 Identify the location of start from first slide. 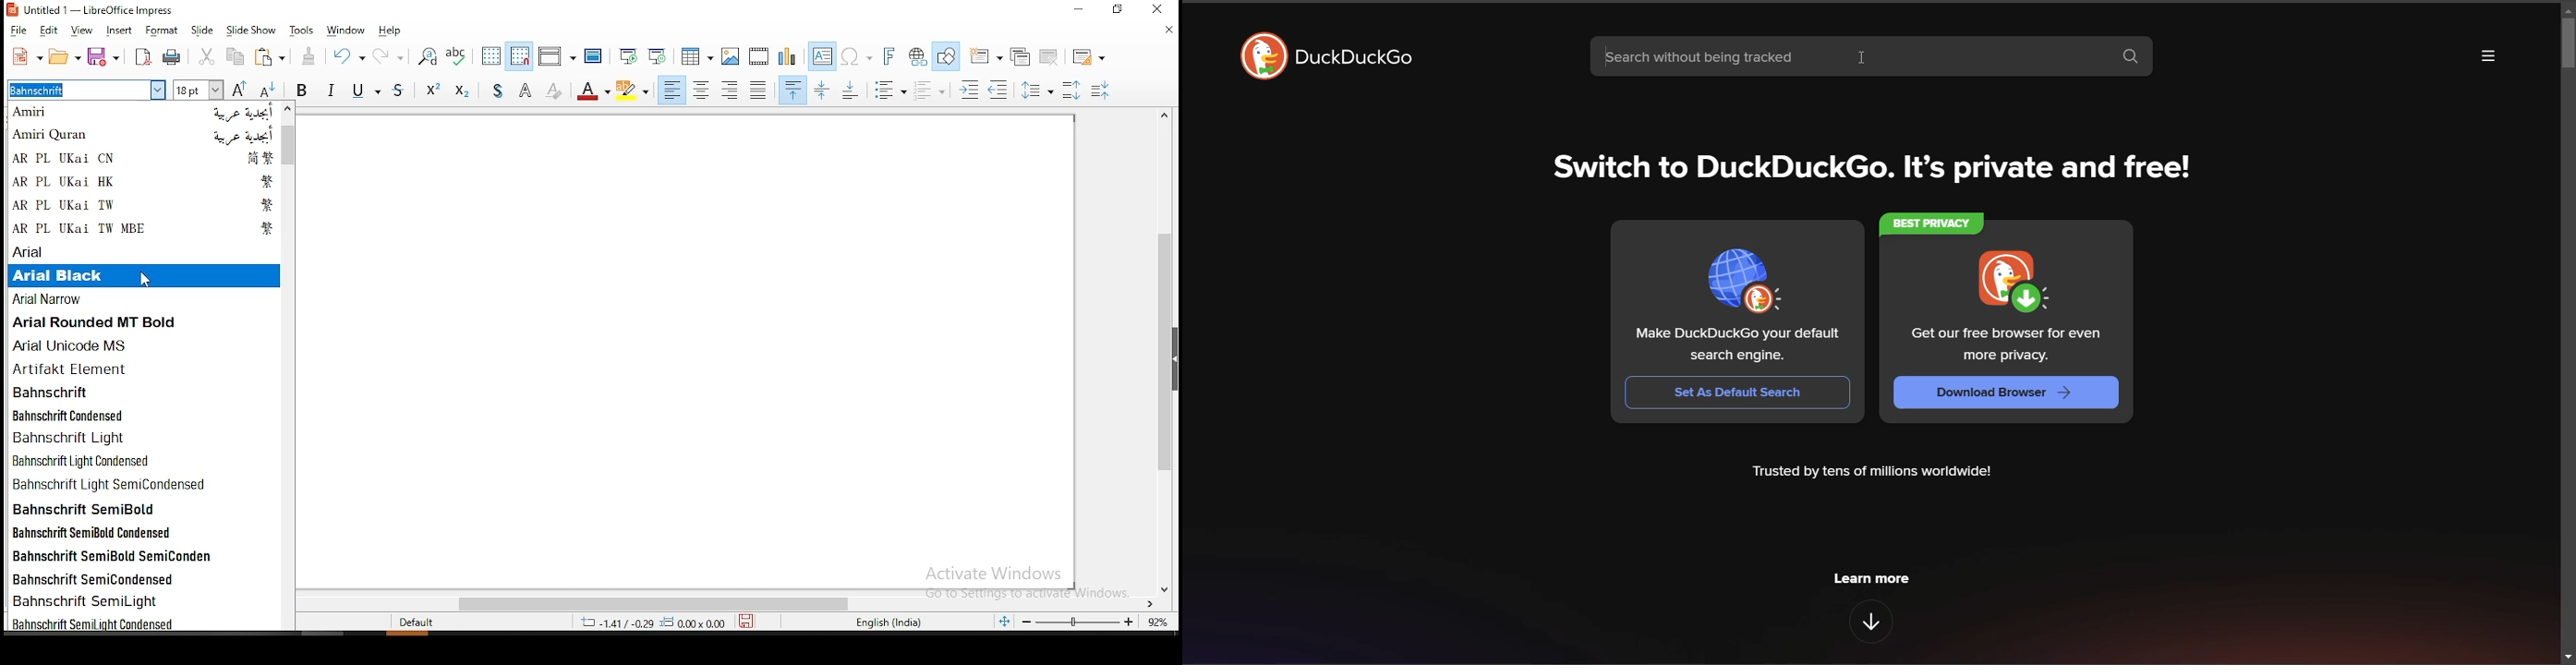
(631, 56).